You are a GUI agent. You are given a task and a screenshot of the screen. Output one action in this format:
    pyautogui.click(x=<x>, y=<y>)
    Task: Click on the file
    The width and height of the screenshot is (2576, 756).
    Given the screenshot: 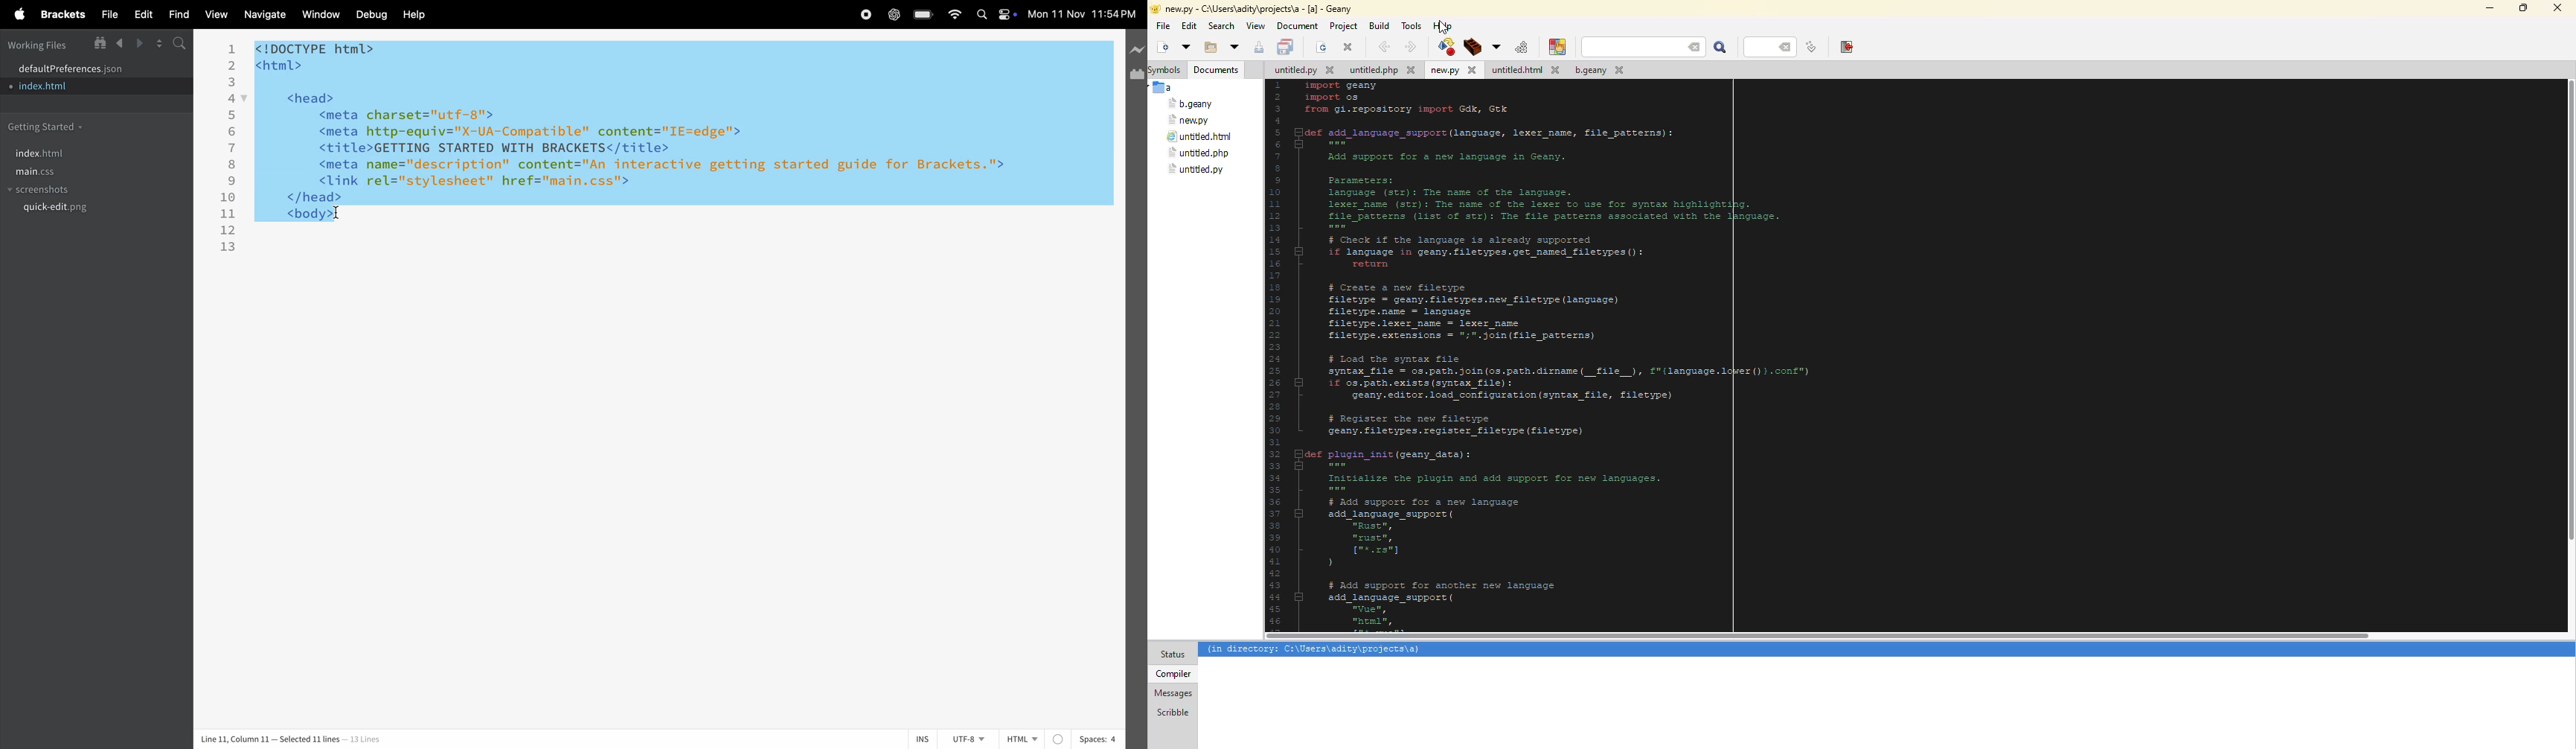 What is the action you would take?
    pyautogui.click(x=1191, y=104)
    